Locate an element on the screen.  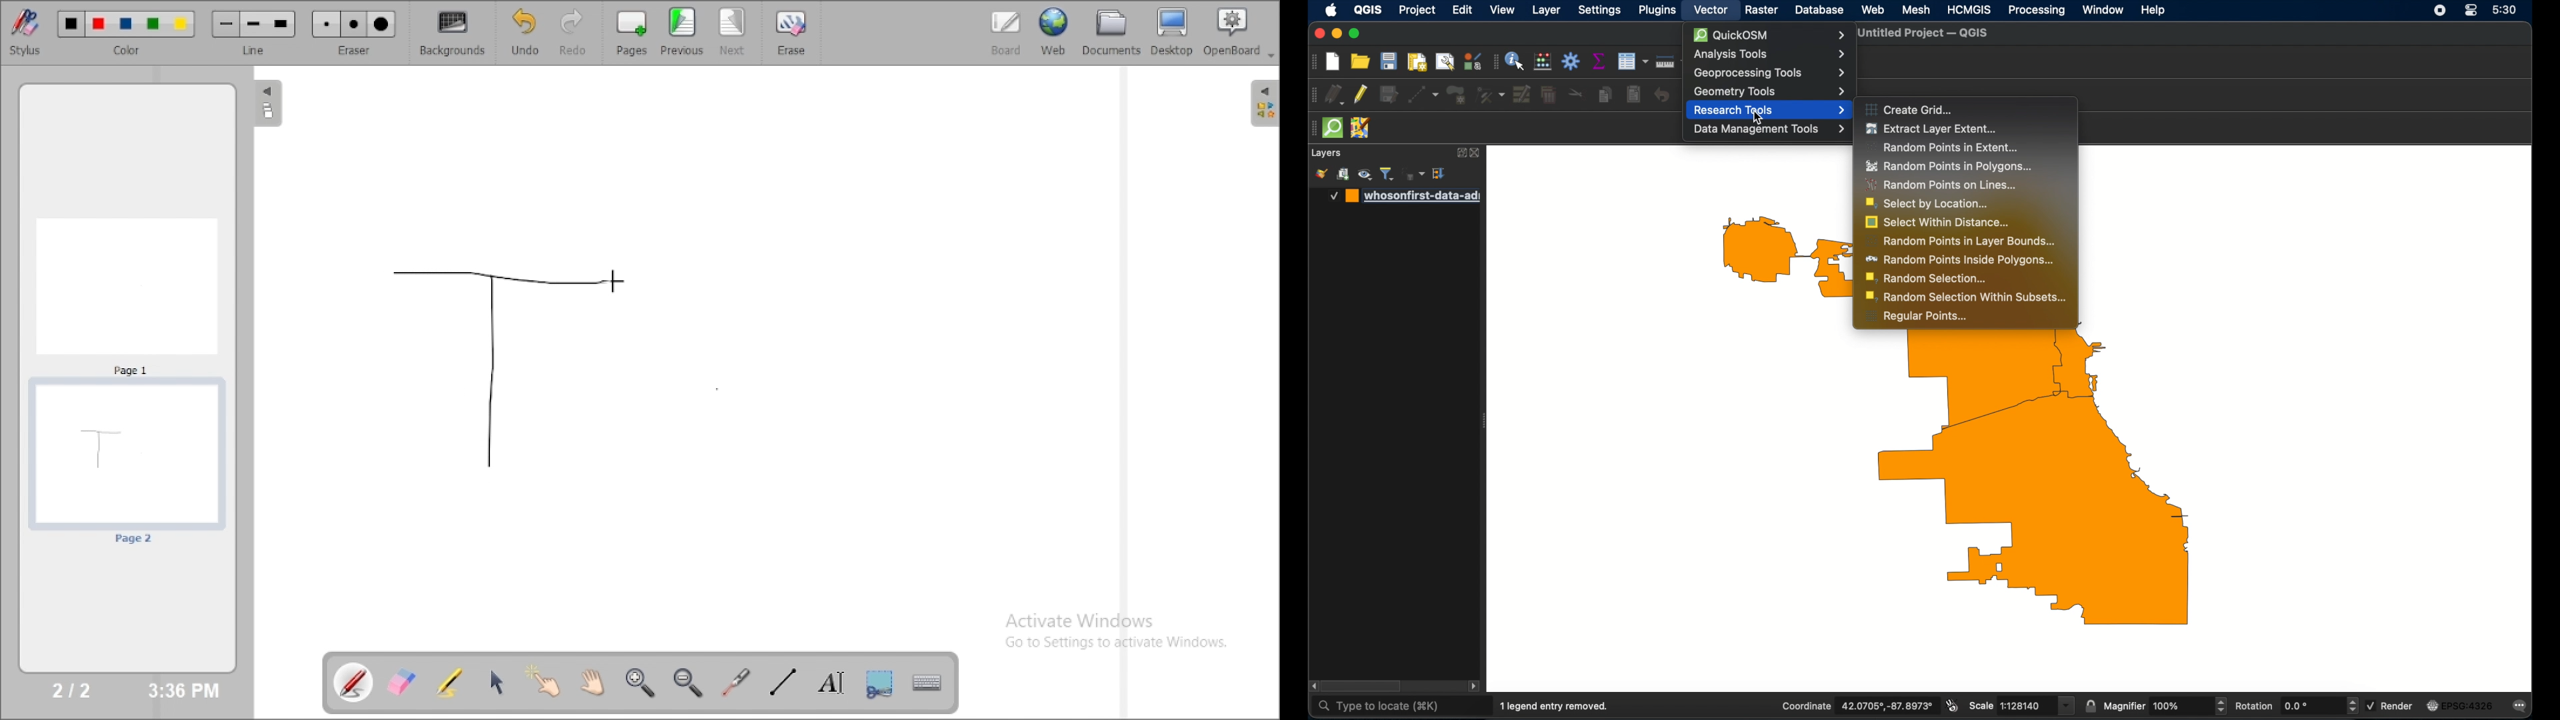
web is located at coordinates (1873, 9).